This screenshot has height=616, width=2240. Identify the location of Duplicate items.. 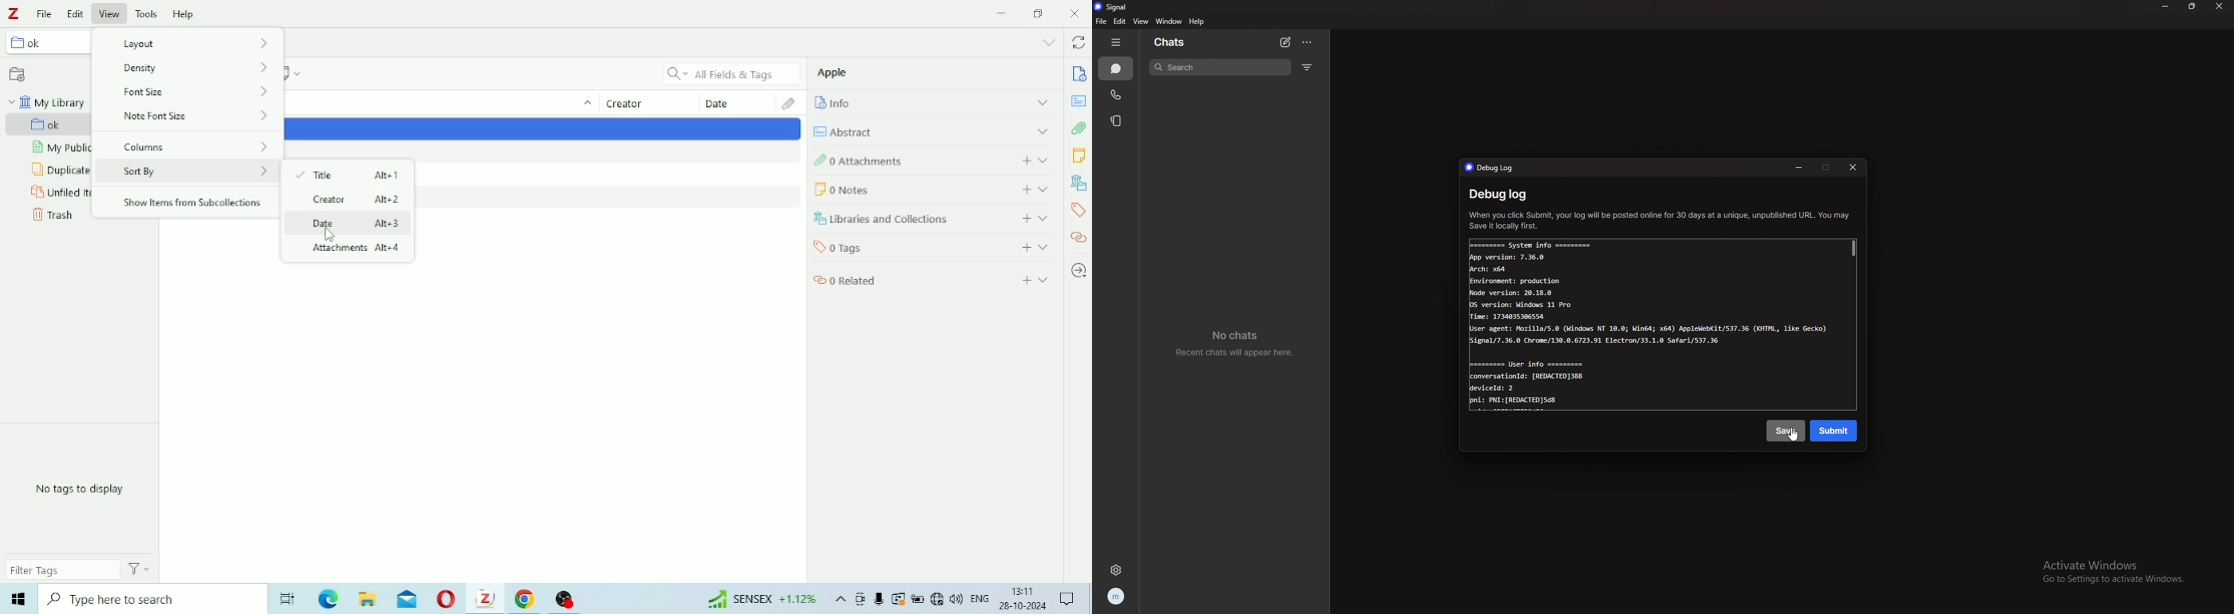
(59, 170).